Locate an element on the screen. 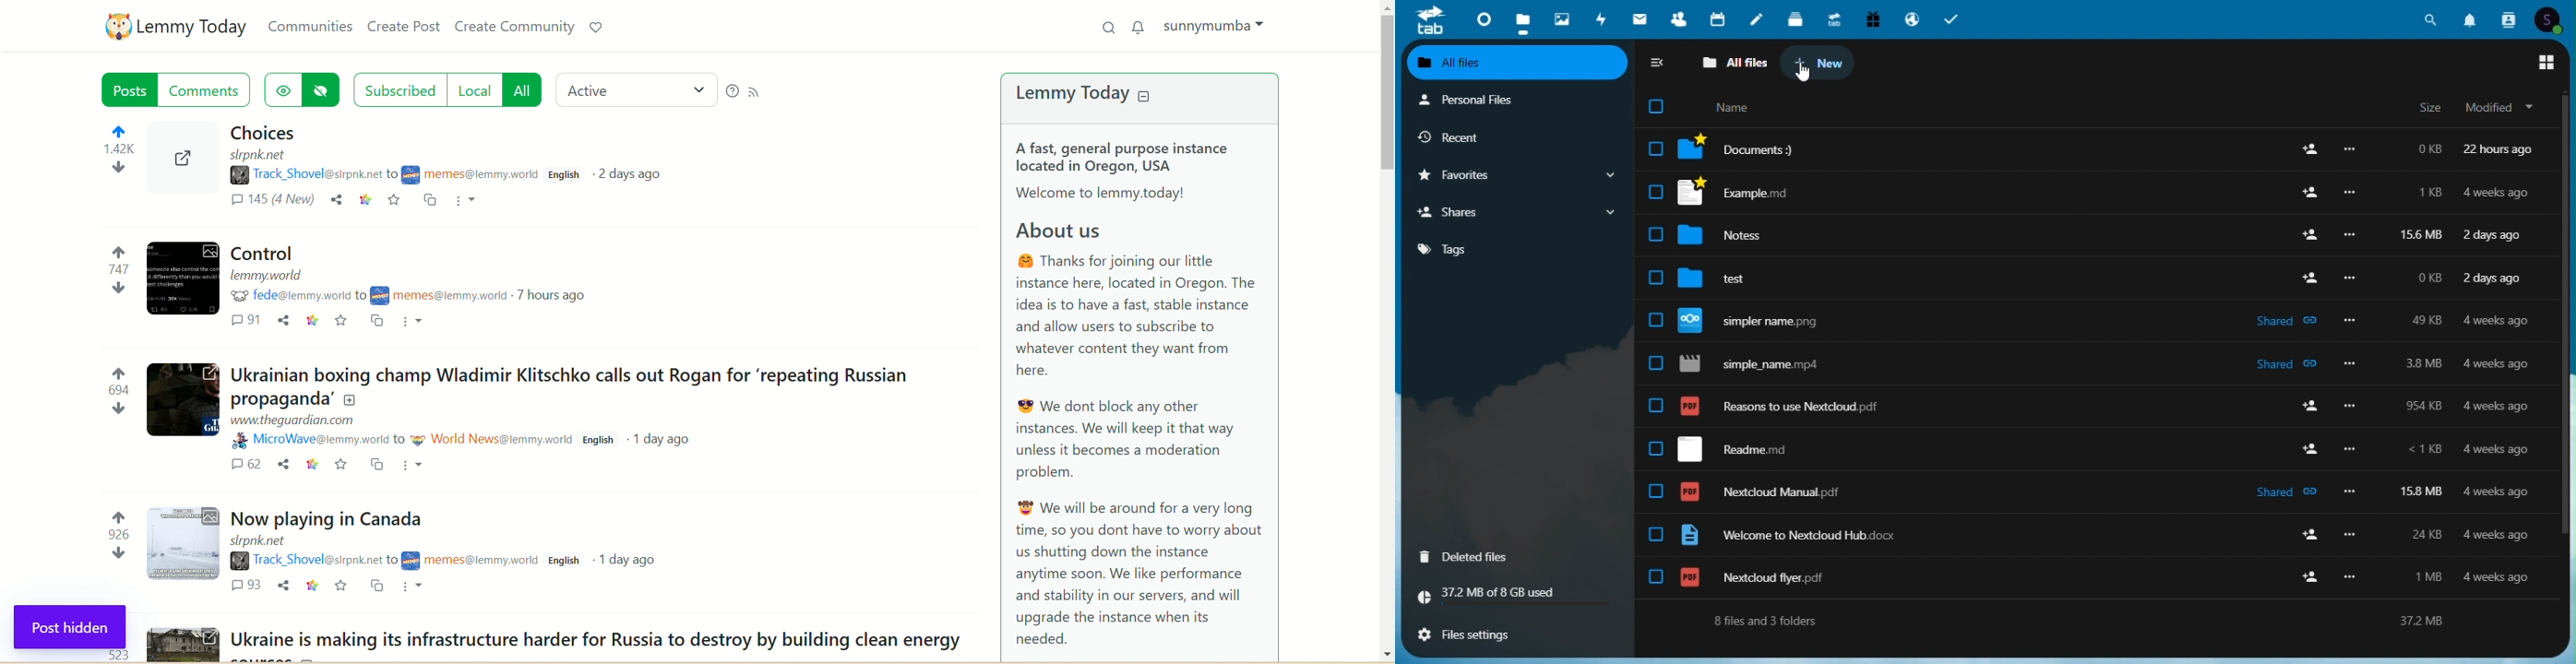 Image resolution: width=2576 pixels, height=672 pixels. community is located at coordinates (472, 562).